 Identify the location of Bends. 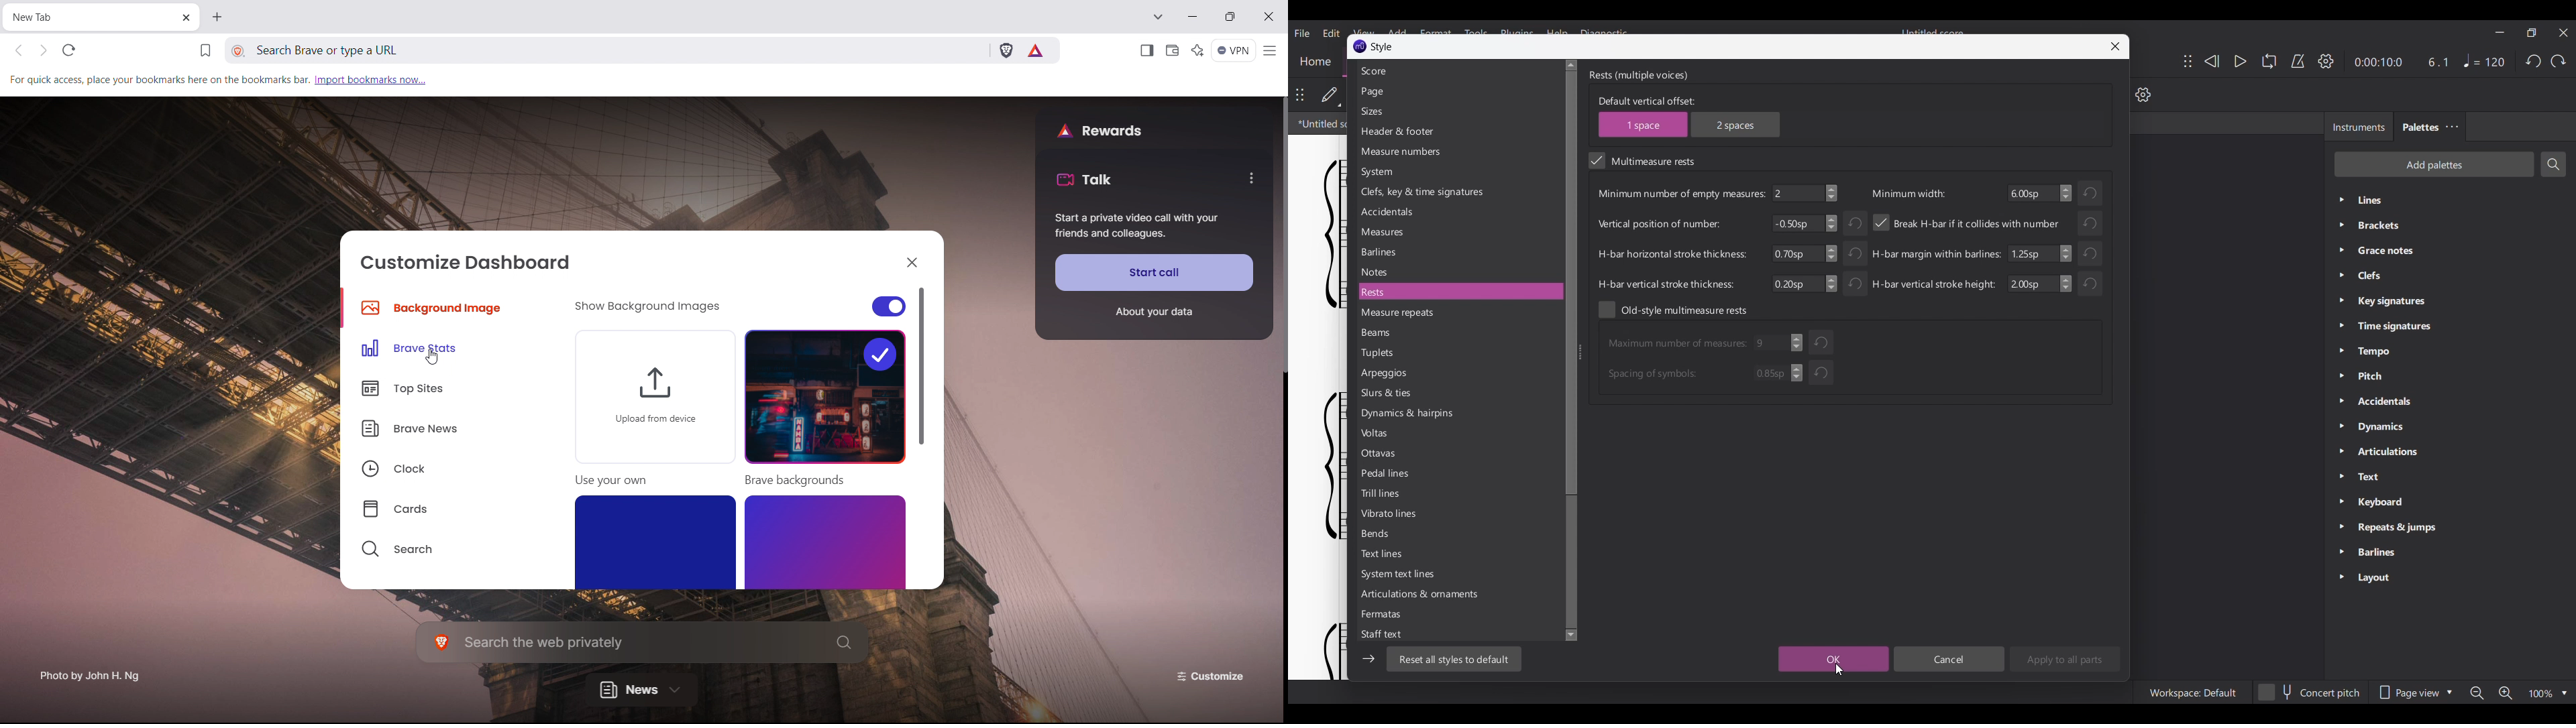
(1458, 534).